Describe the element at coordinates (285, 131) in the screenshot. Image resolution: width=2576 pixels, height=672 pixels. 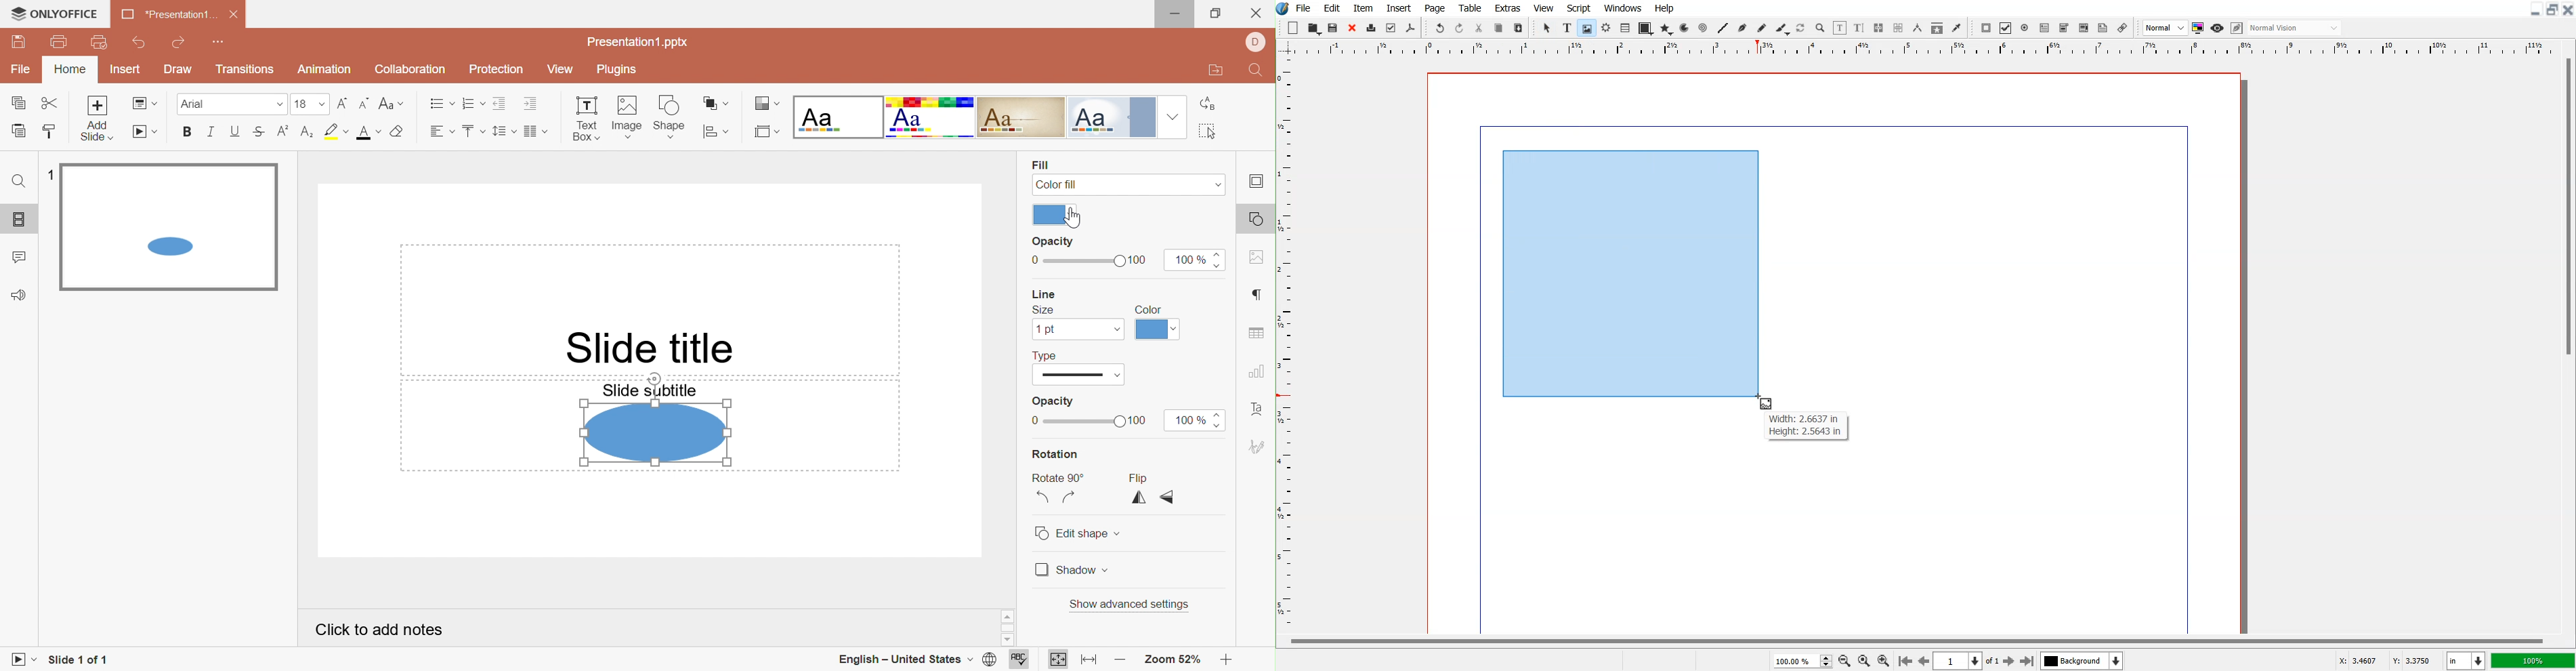
I see `Superscript` at that location.